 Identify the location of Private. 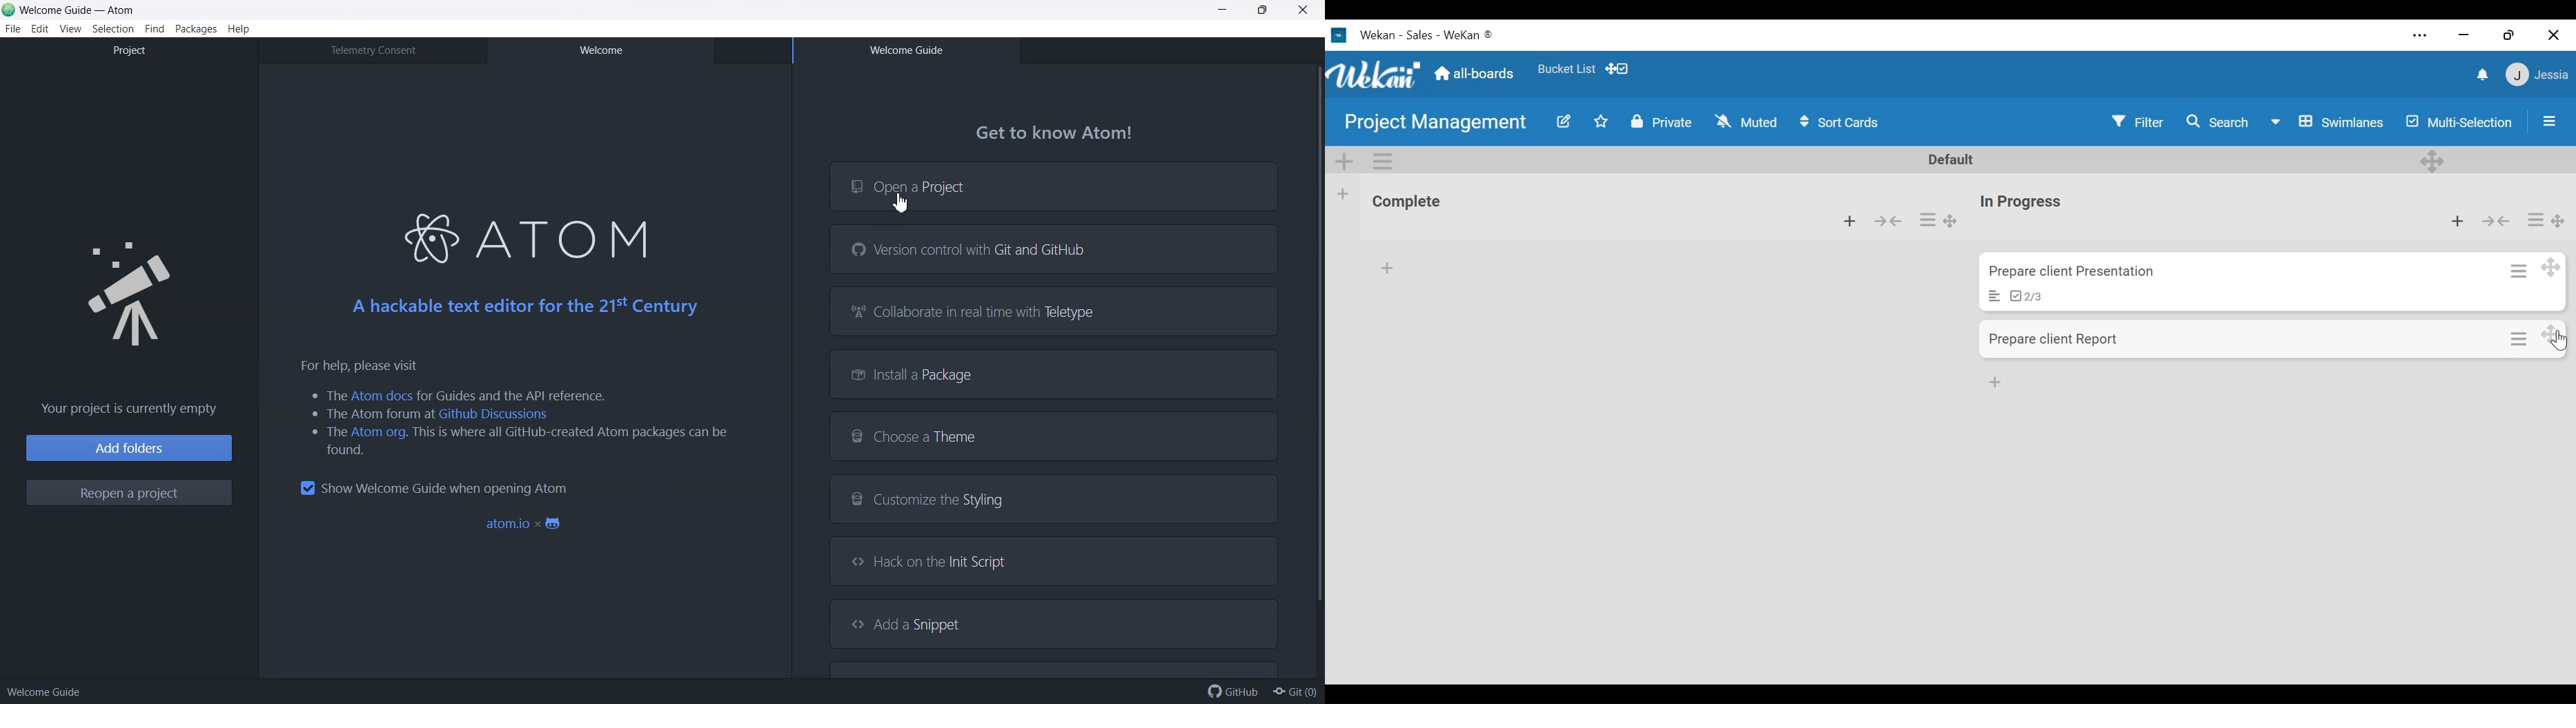
(1663, 123).